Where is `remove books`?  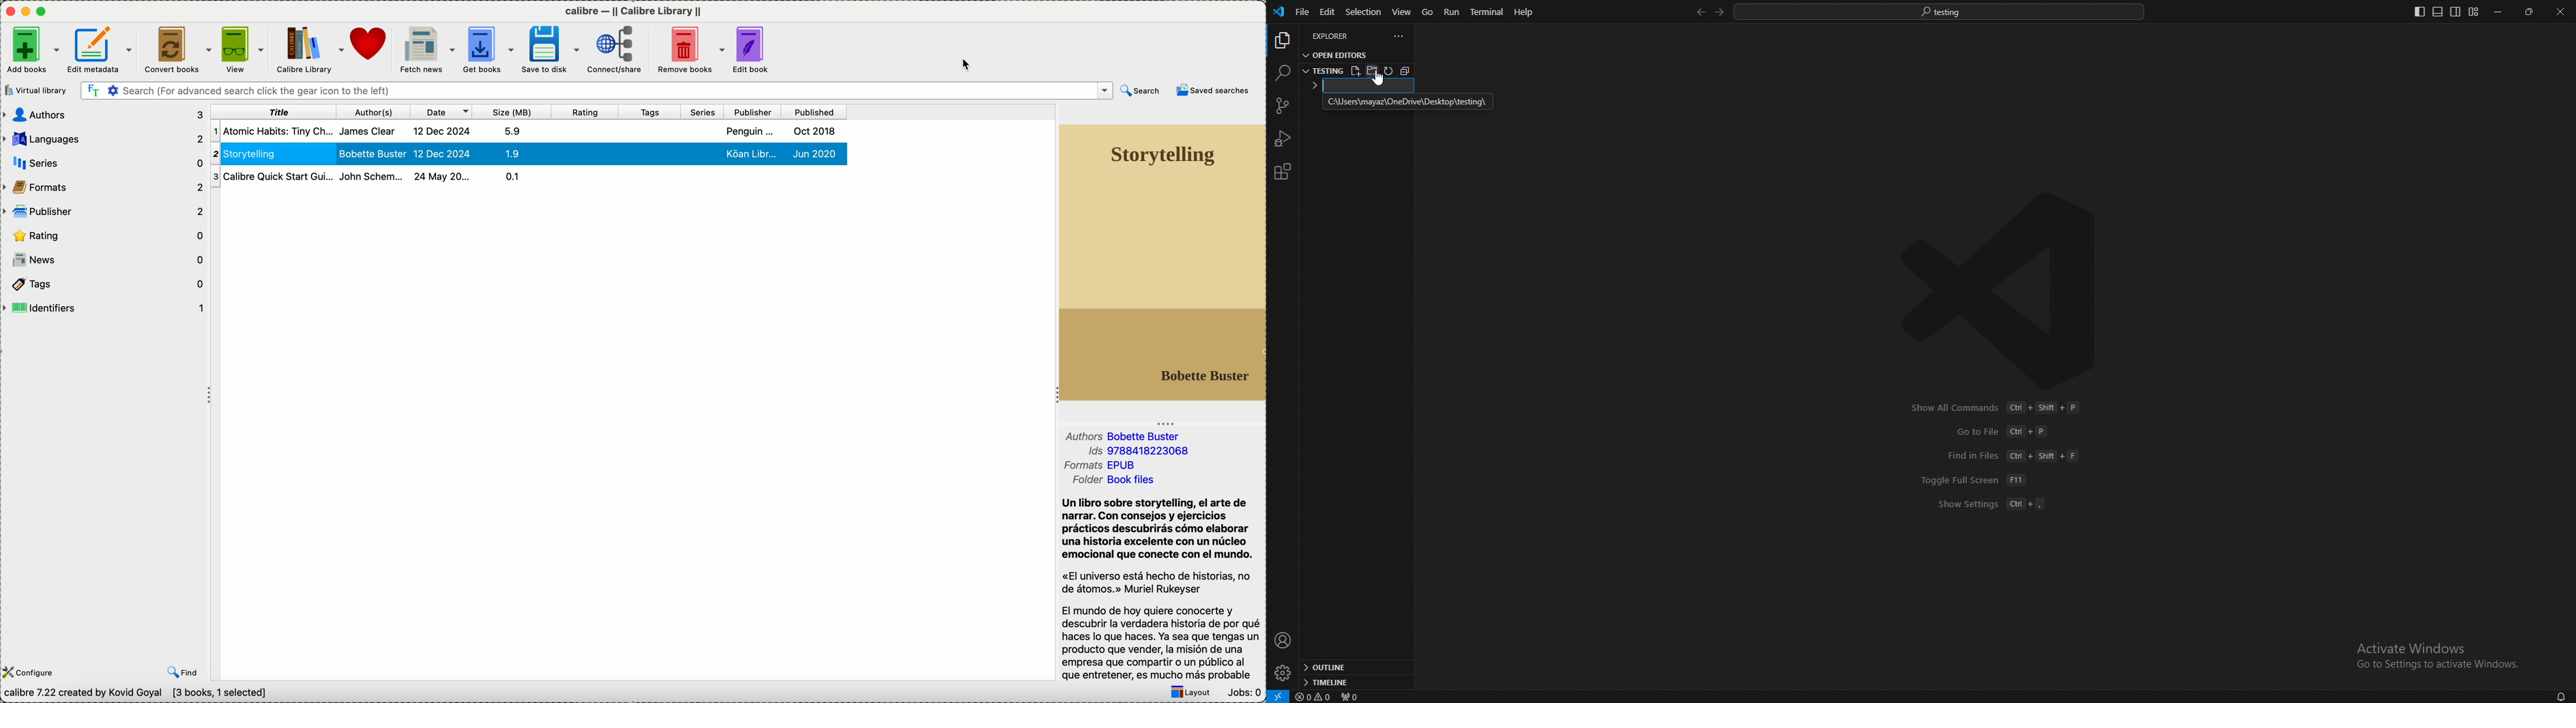 remove books is located at coordinates (692, 50).